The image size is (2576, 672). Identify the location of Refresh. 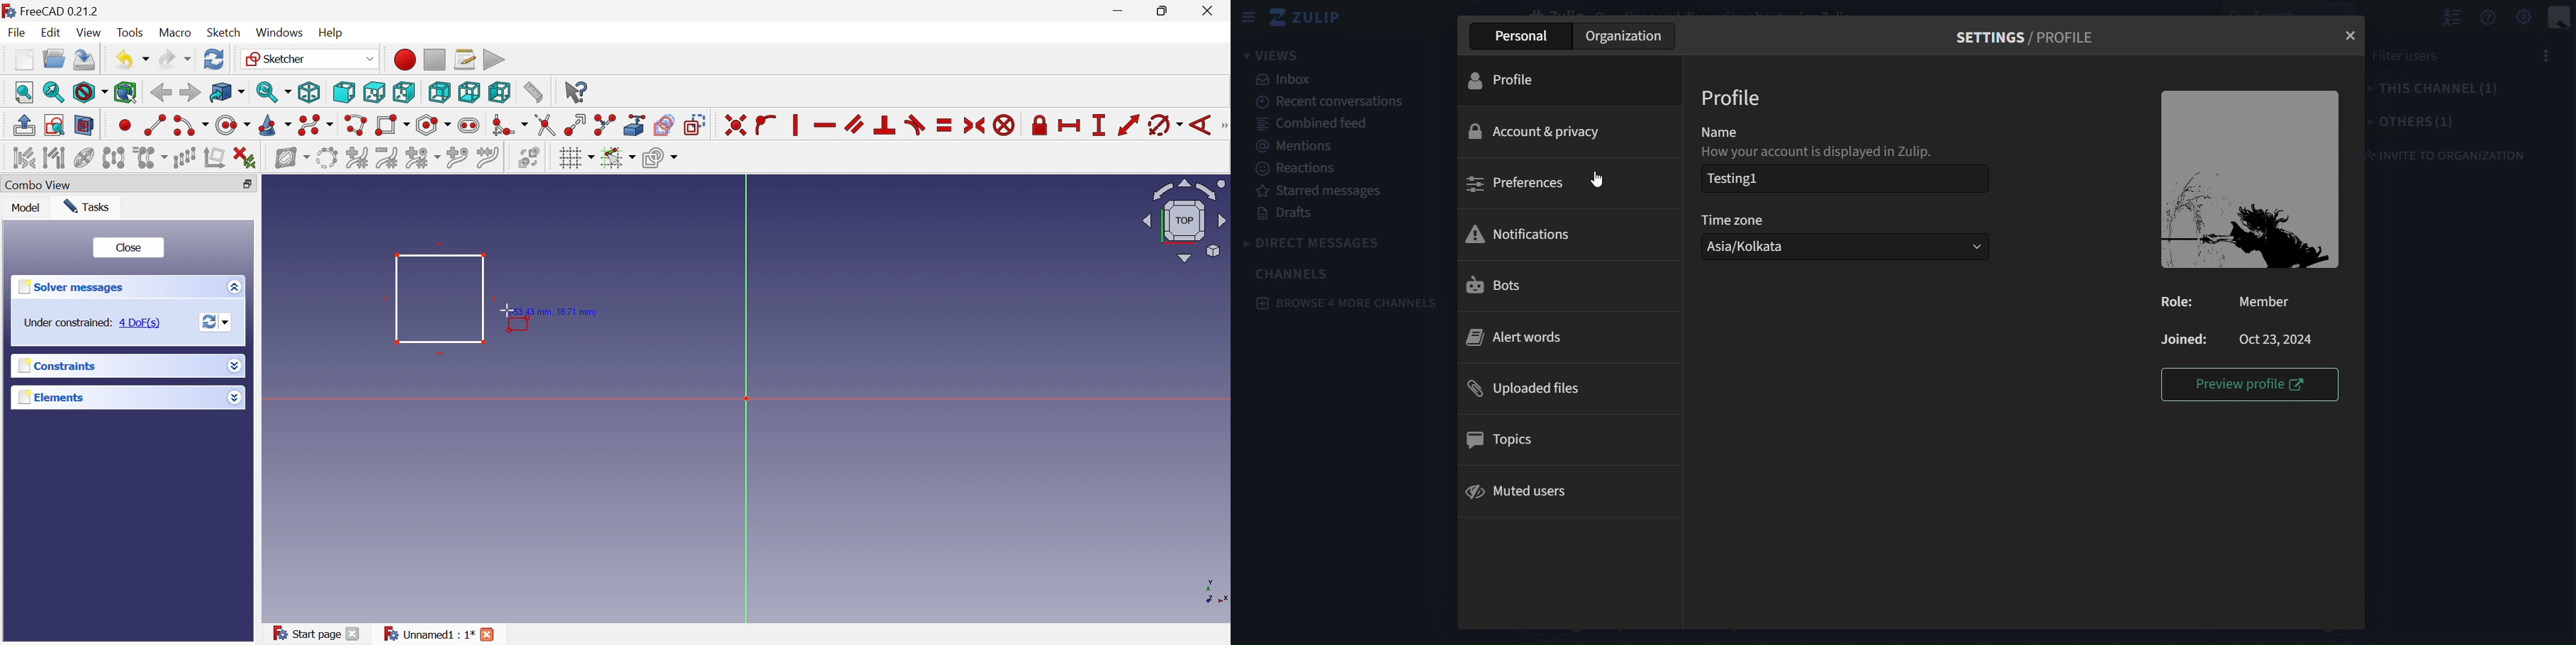
(214, 59).